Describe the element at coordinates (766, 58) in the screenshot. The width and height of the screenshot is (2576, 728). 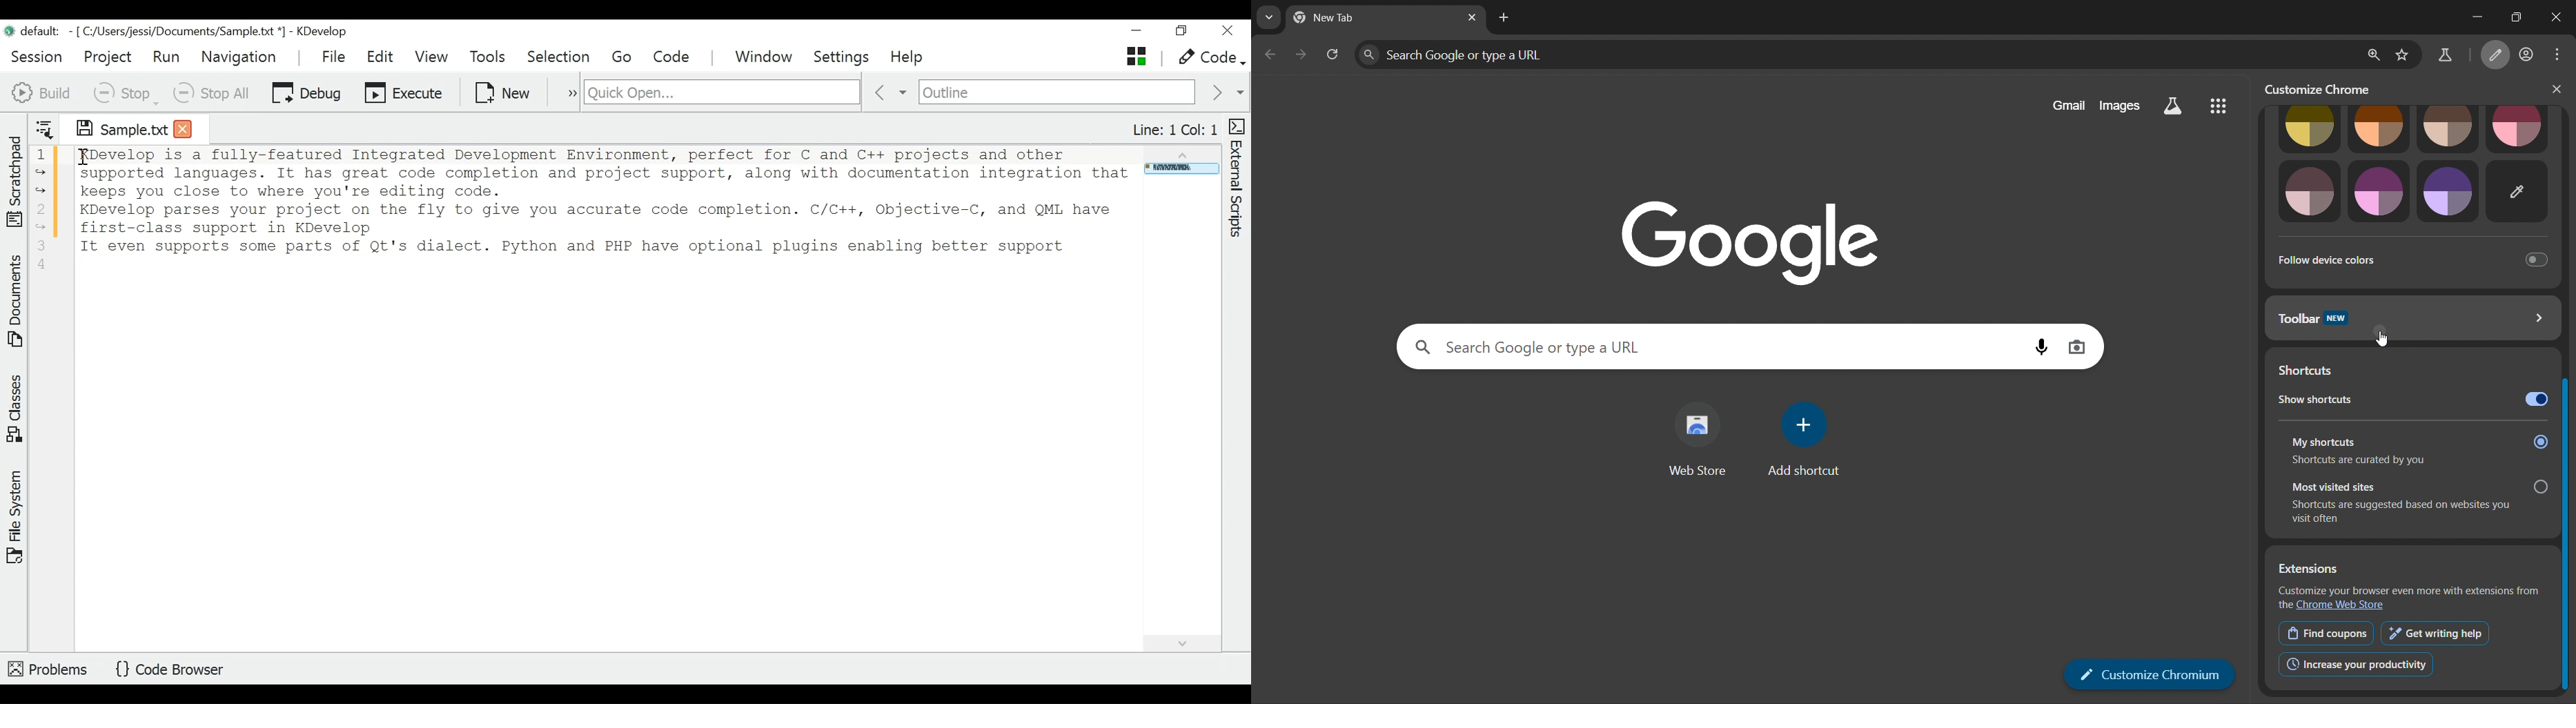
I see `Window` at that location.